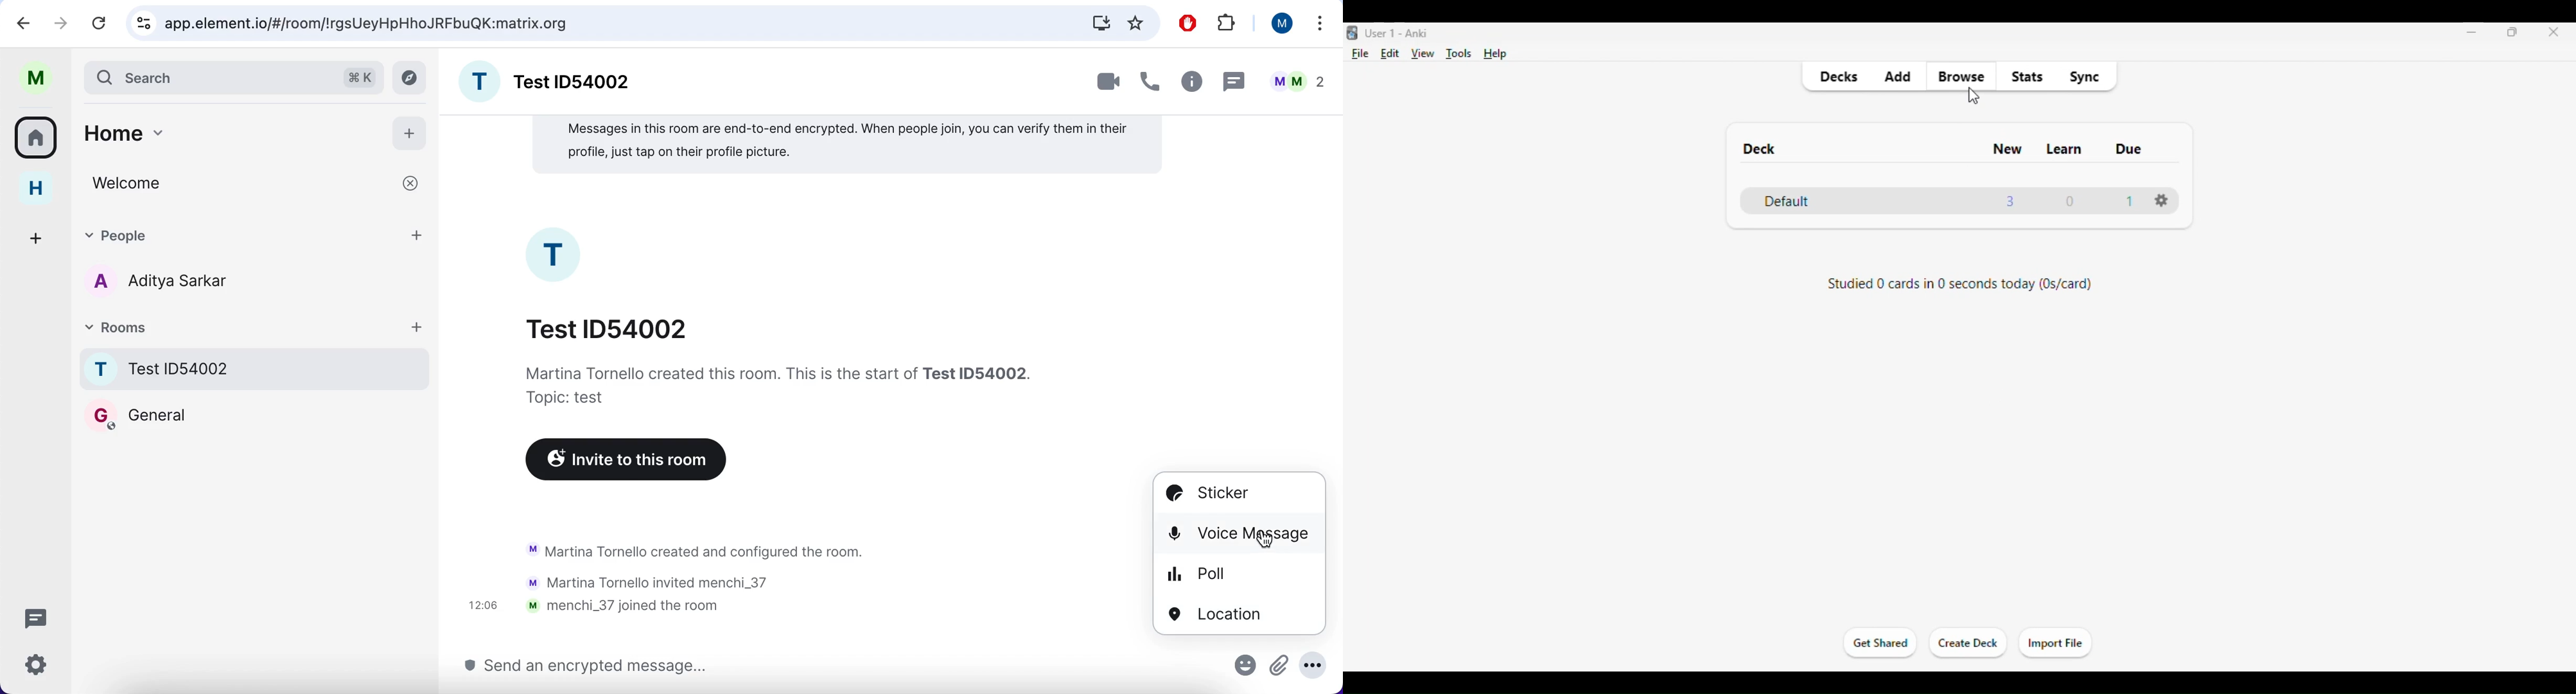 The image size is (2576, 700). Describe the element at coordinates (411, 134) in the screenshot. I see `add` at that location.